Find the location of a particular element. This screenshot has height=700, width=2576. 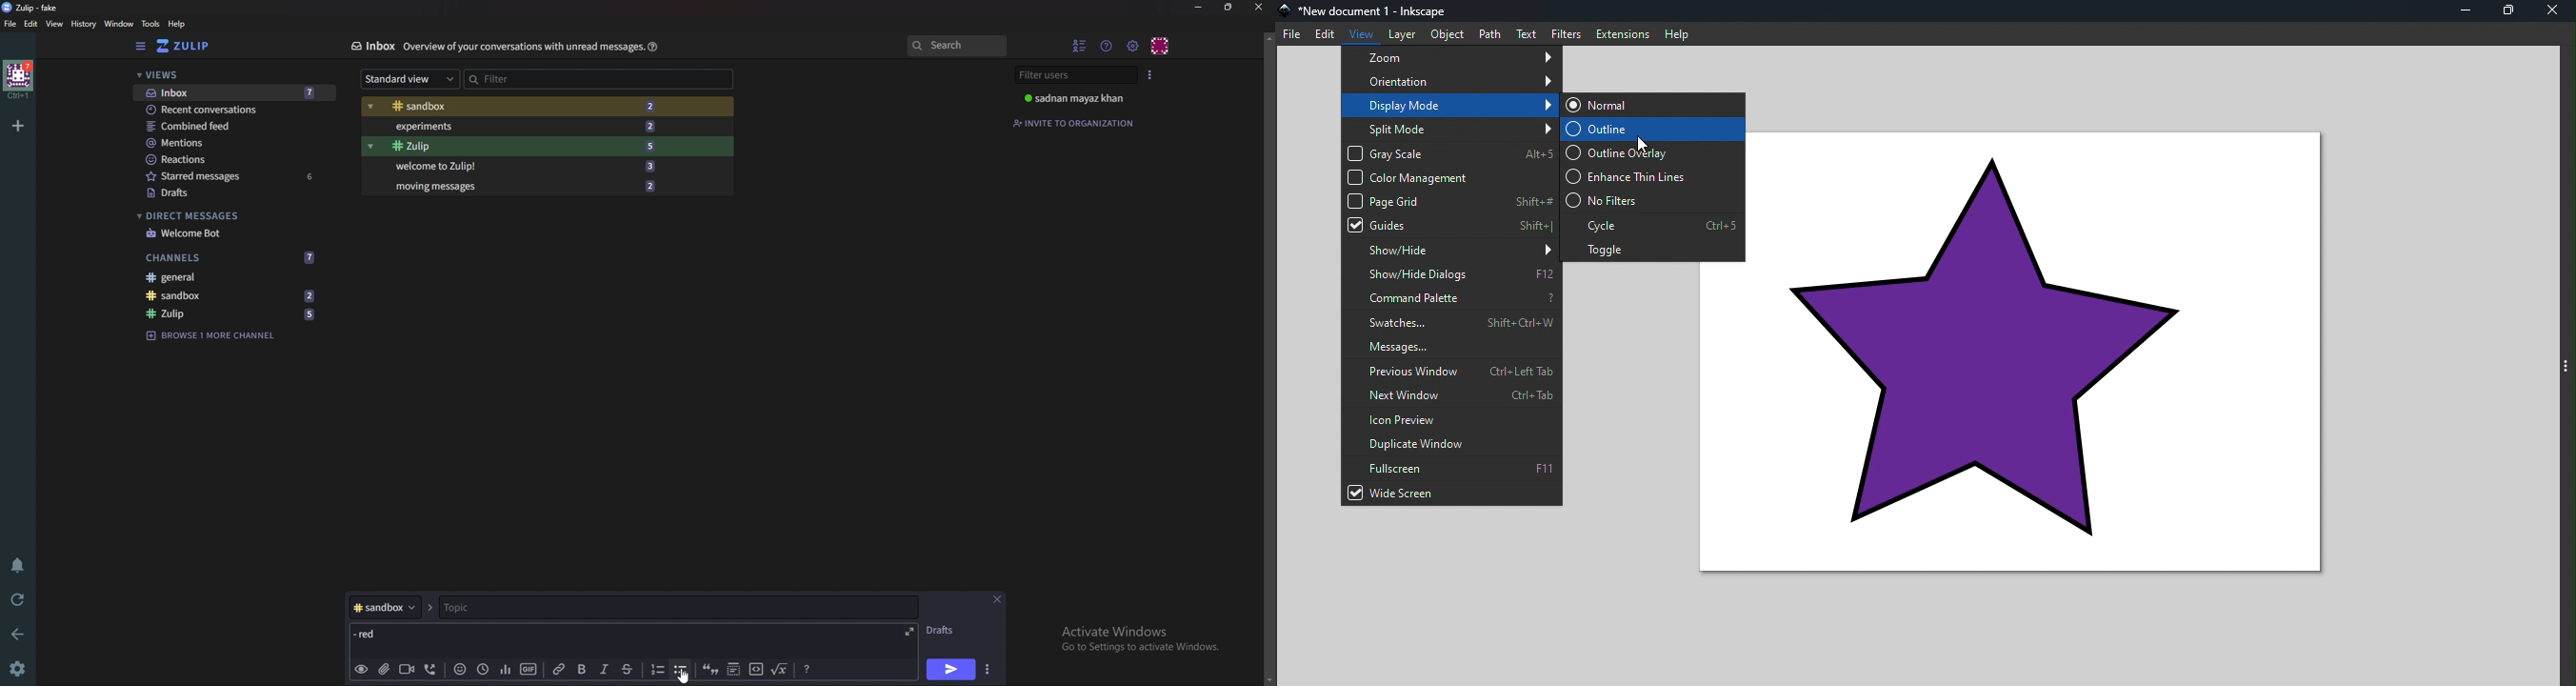

Resize is located at coordinates (1231, 7).